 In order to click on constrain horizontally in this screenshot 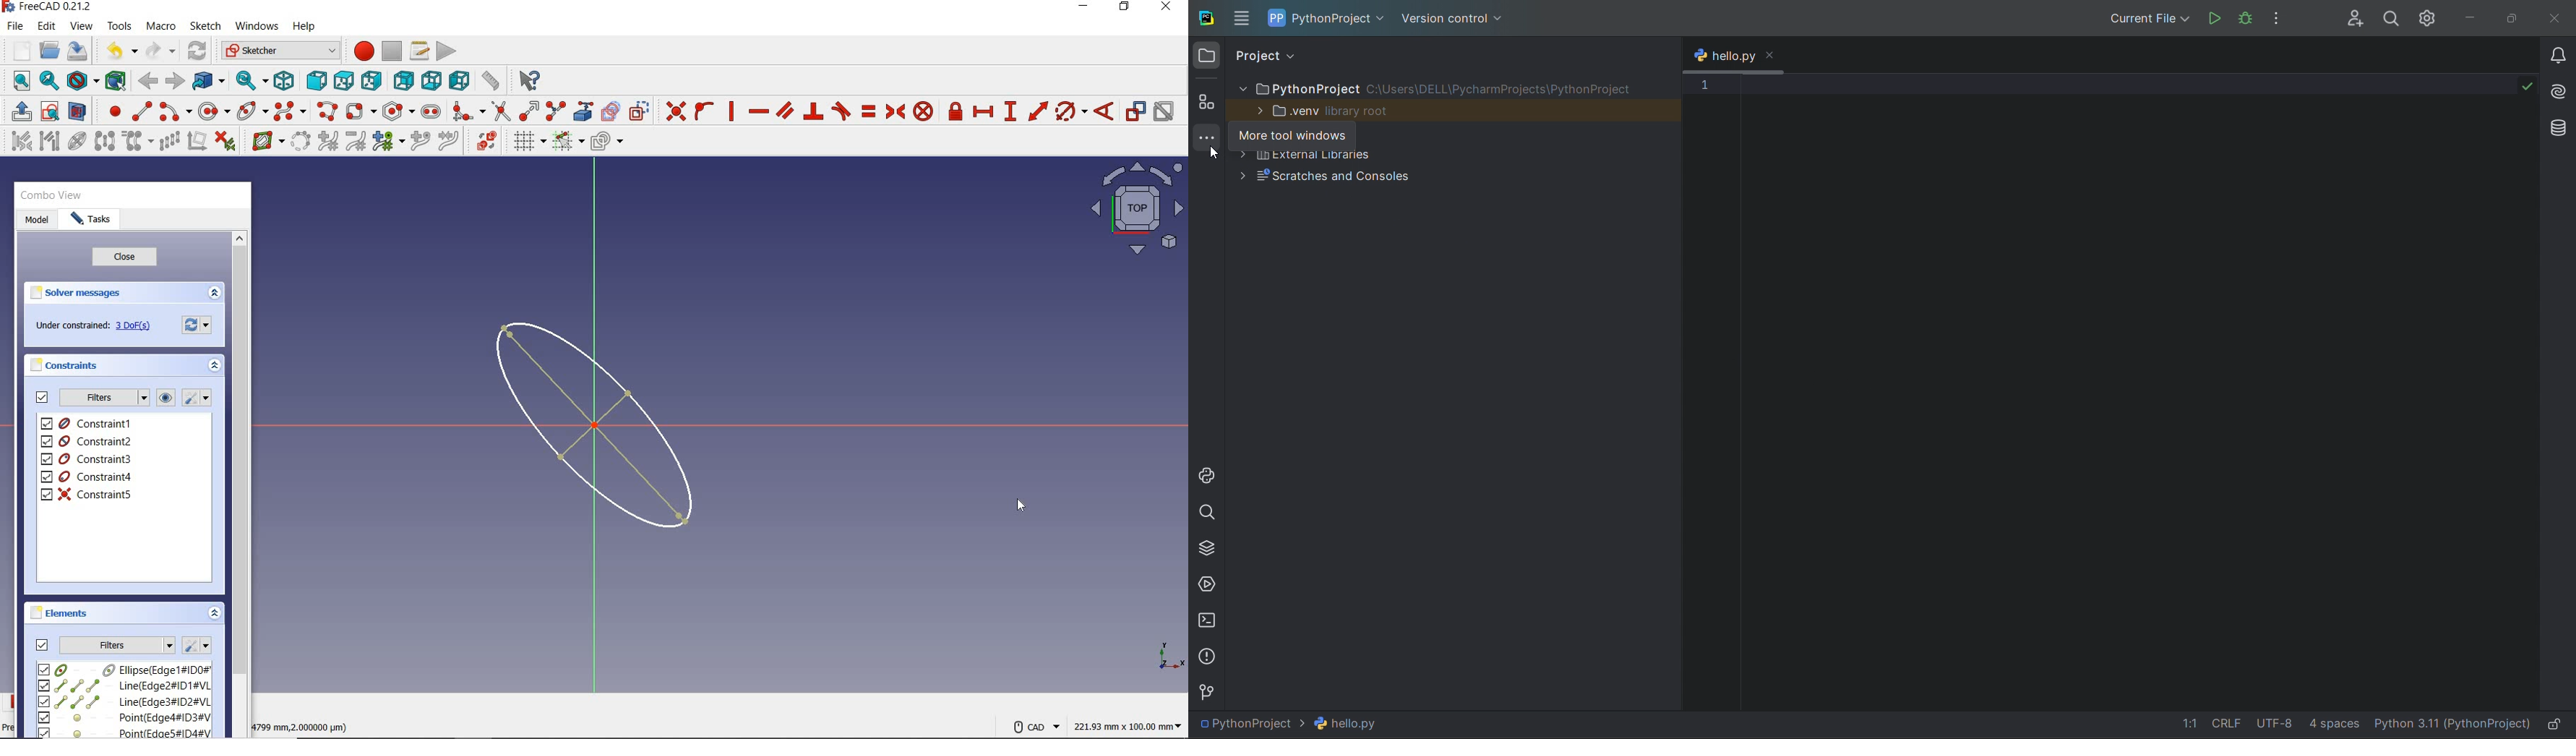, I will do `click(758, 112)`.